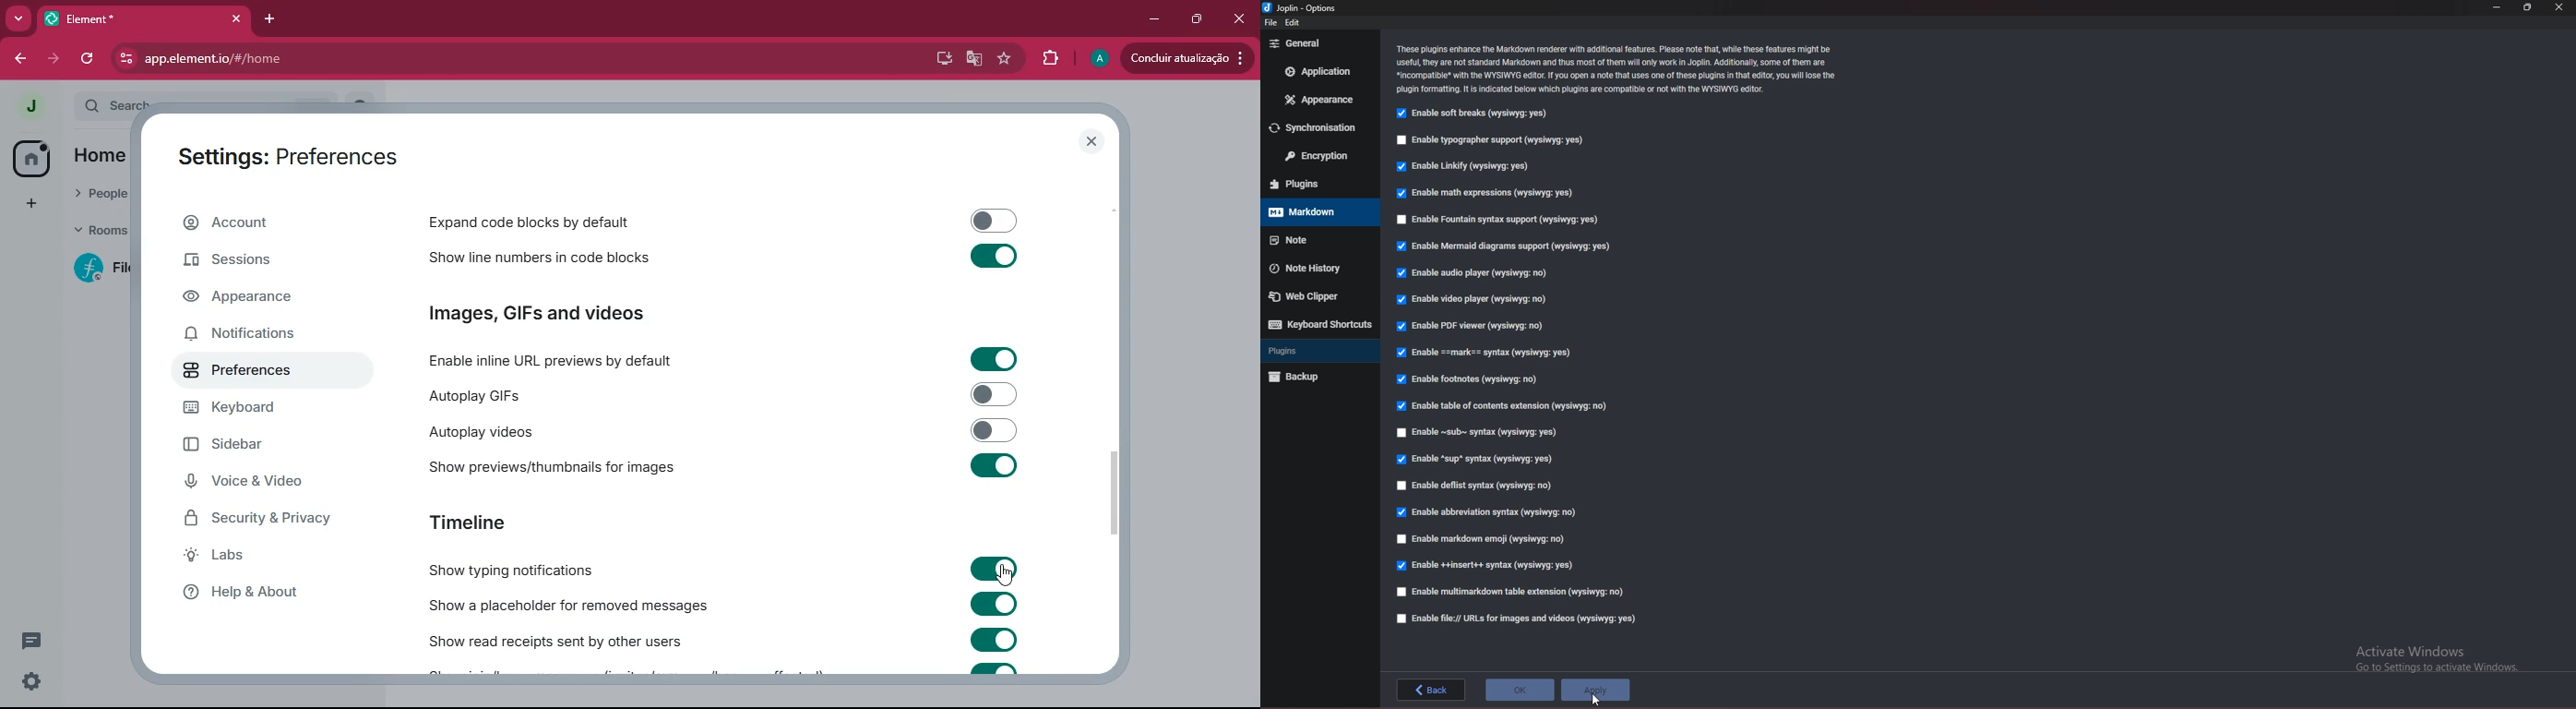  Describe the element at coordinates (1595, 690) in the screenshot. I see `apply` at that location.